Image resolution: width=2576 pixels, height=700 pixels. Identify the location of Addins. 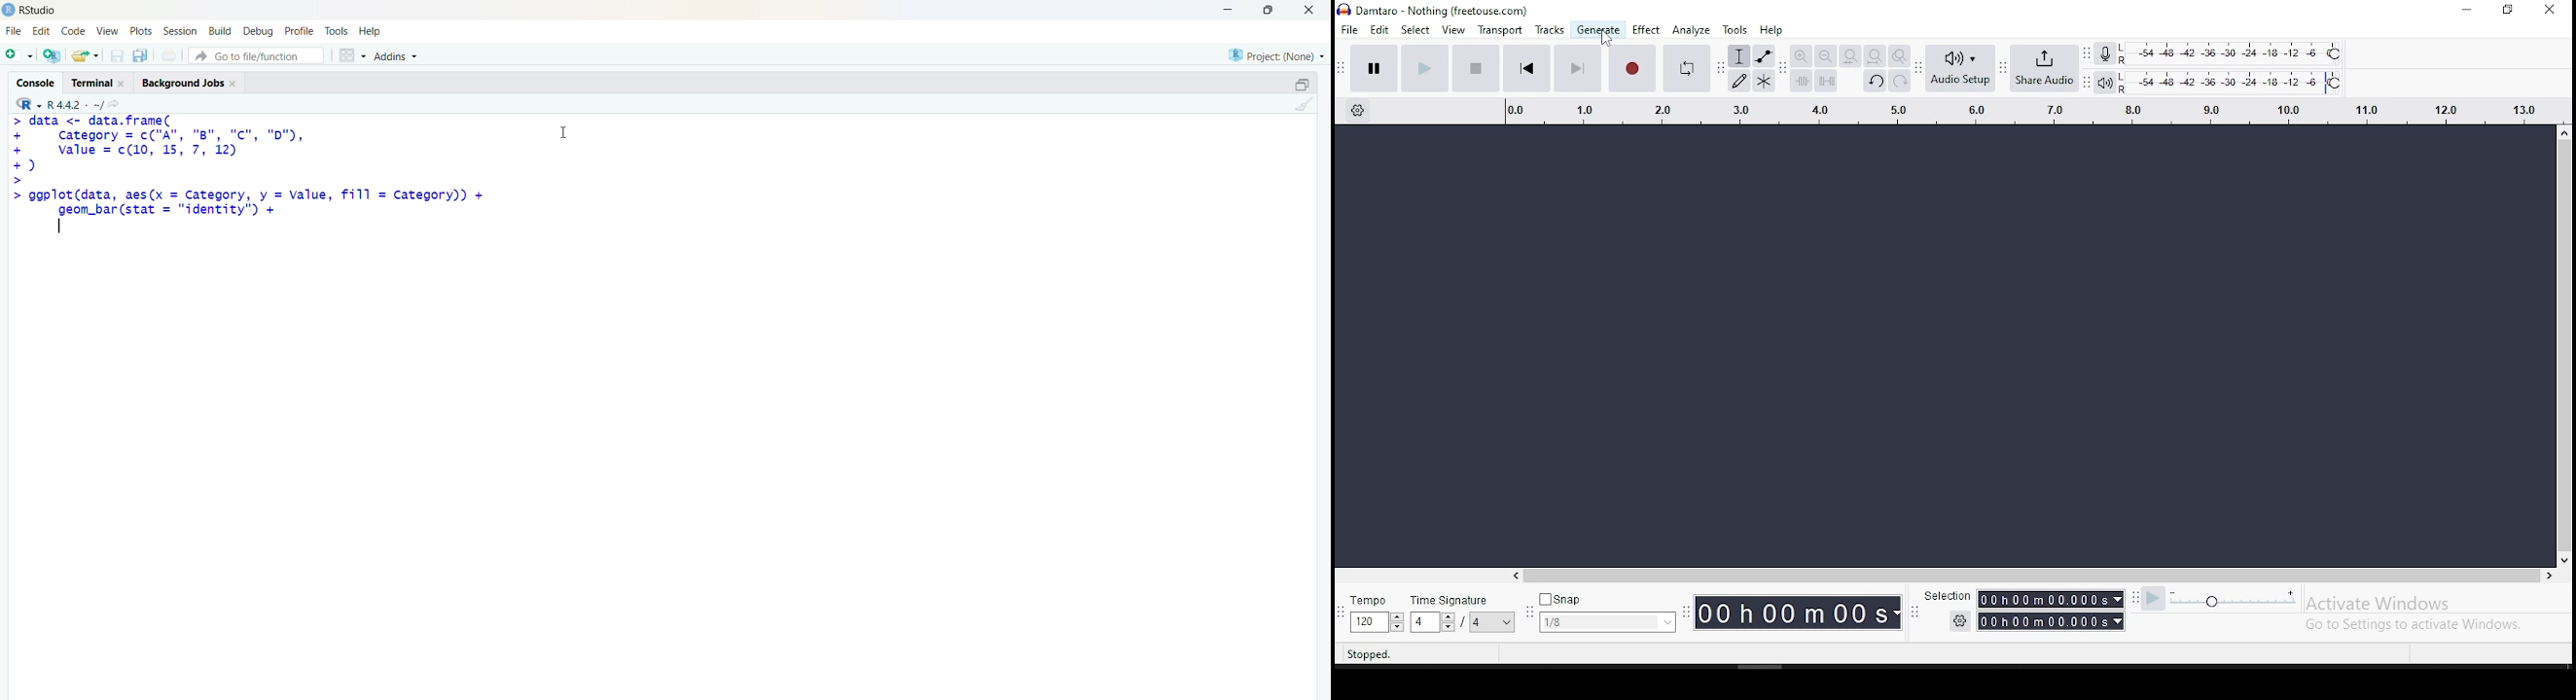
(399, 57).